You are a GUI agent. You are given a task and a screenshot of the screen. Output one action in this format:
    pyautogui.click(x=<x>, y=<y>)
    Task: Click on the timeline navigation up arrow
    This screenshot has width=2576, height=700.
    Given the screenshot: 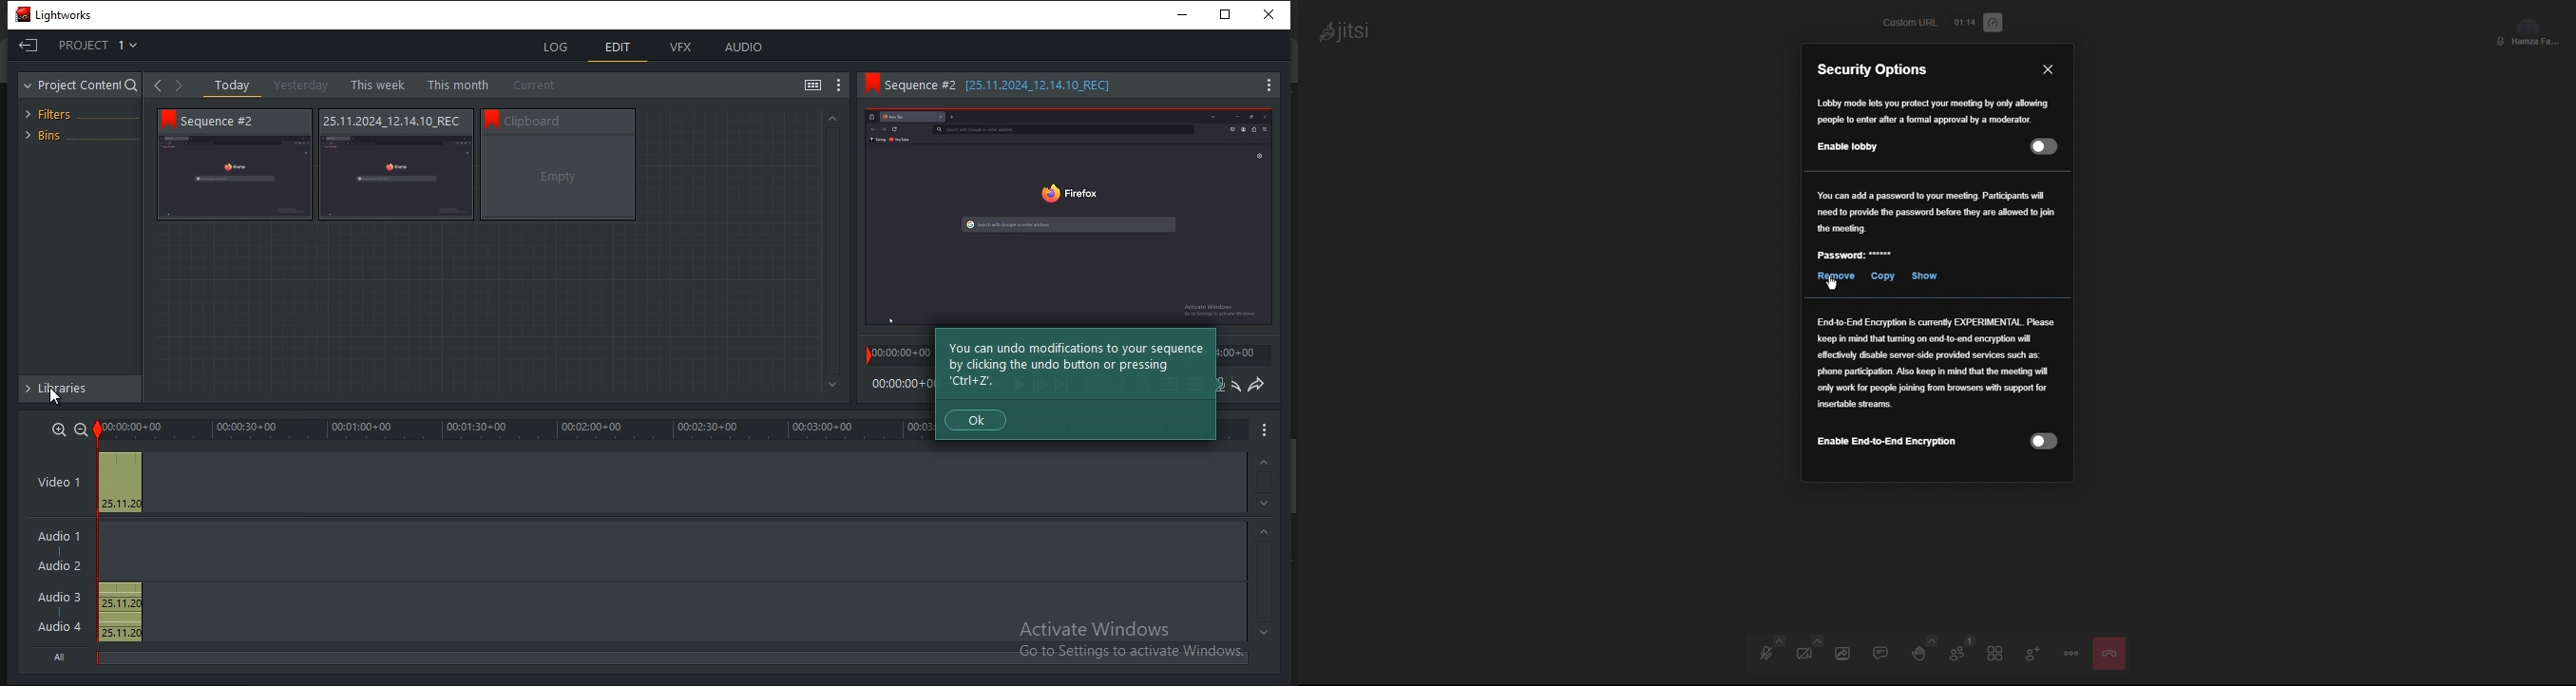 What is the action you would take?
    pyautogui.click(x=1261, y=503)
    